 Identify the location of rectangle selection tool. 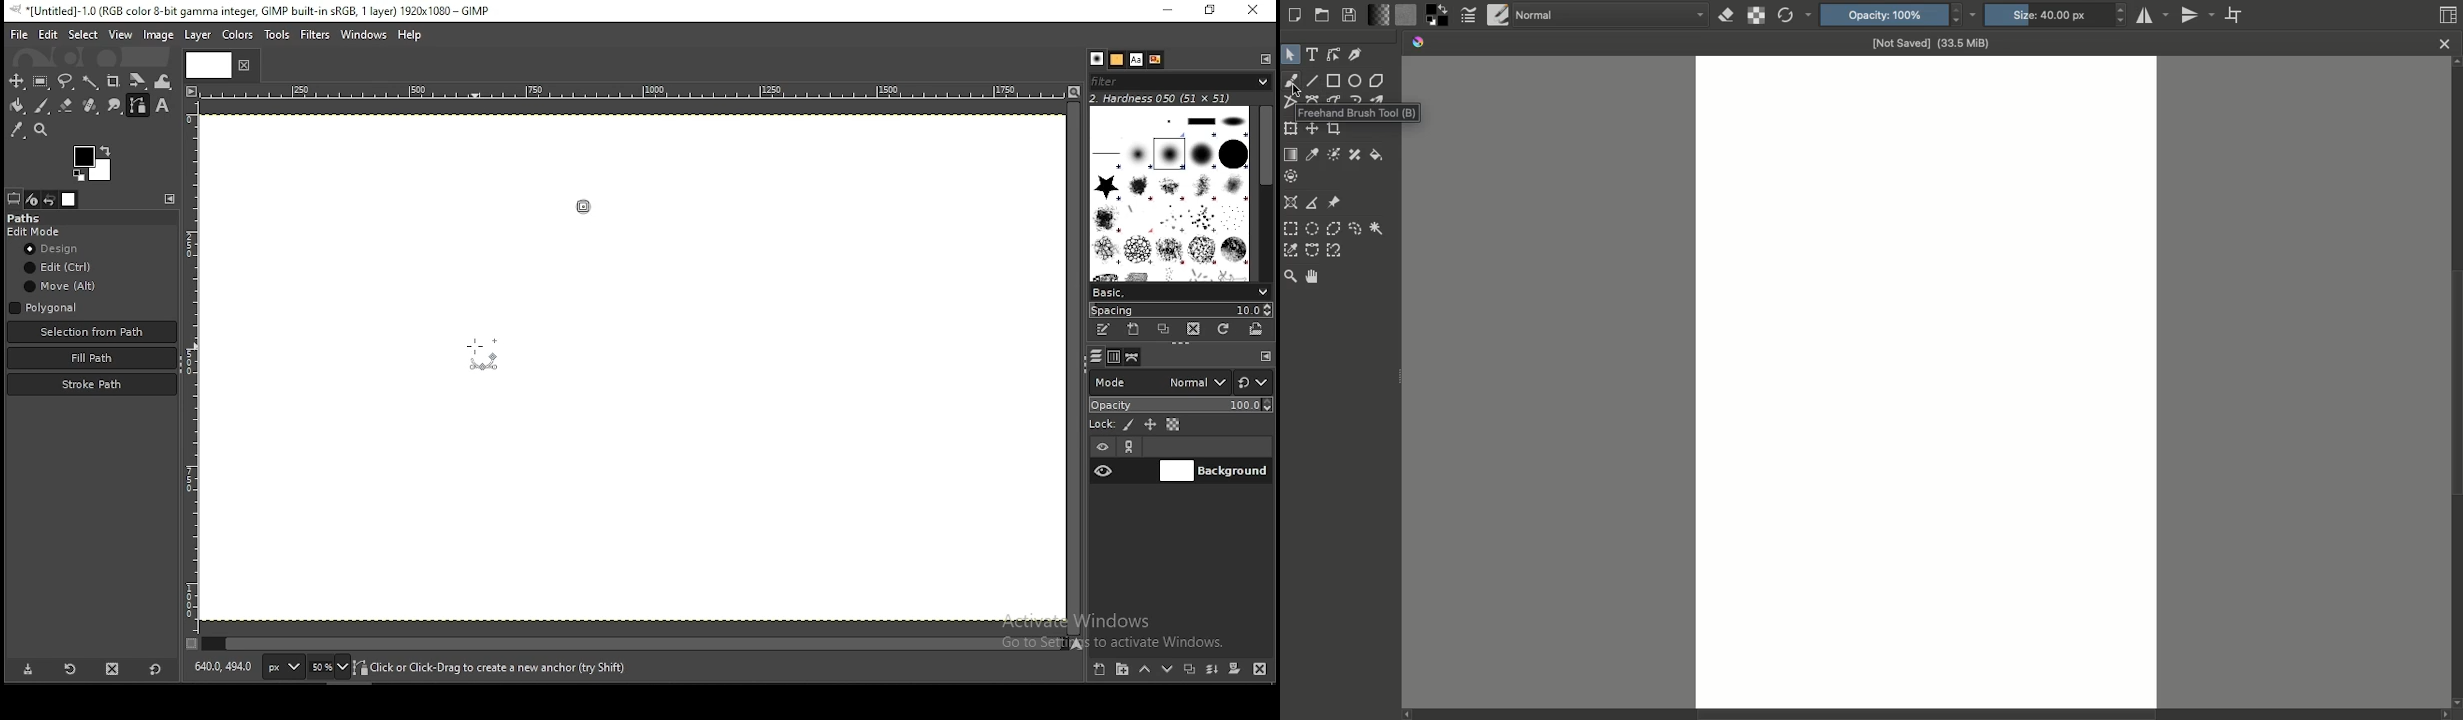
(38, 80).